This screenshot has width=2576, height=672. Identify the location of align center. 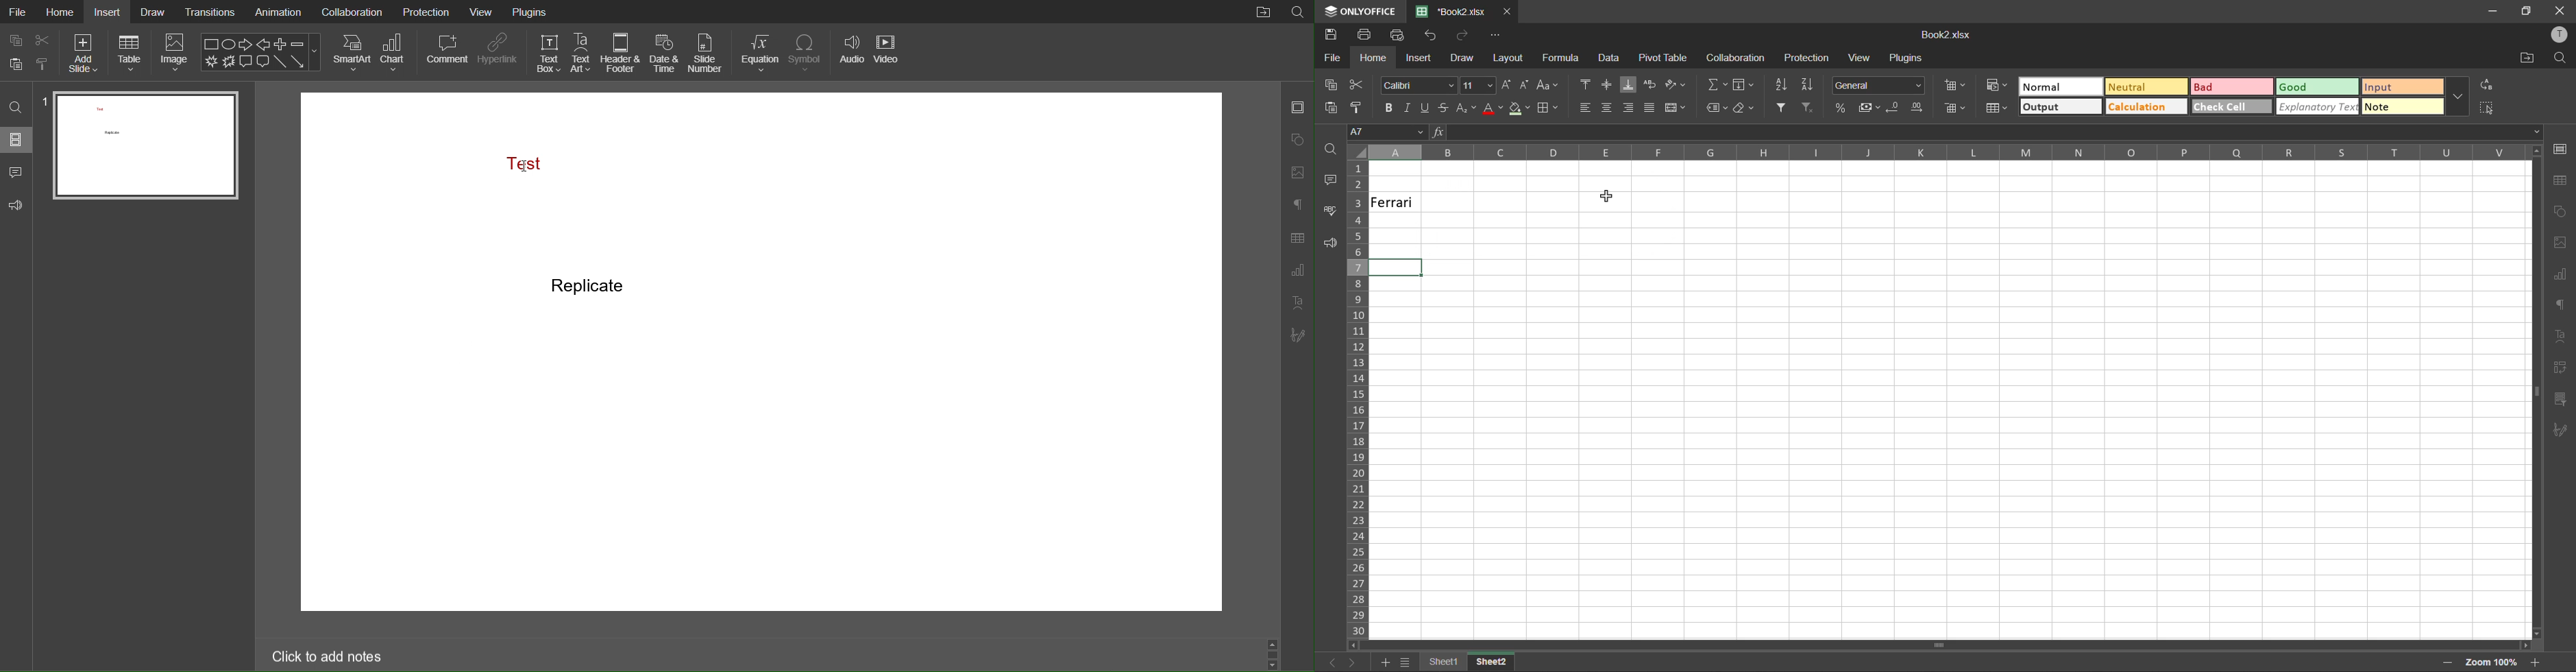
(1607, 107).